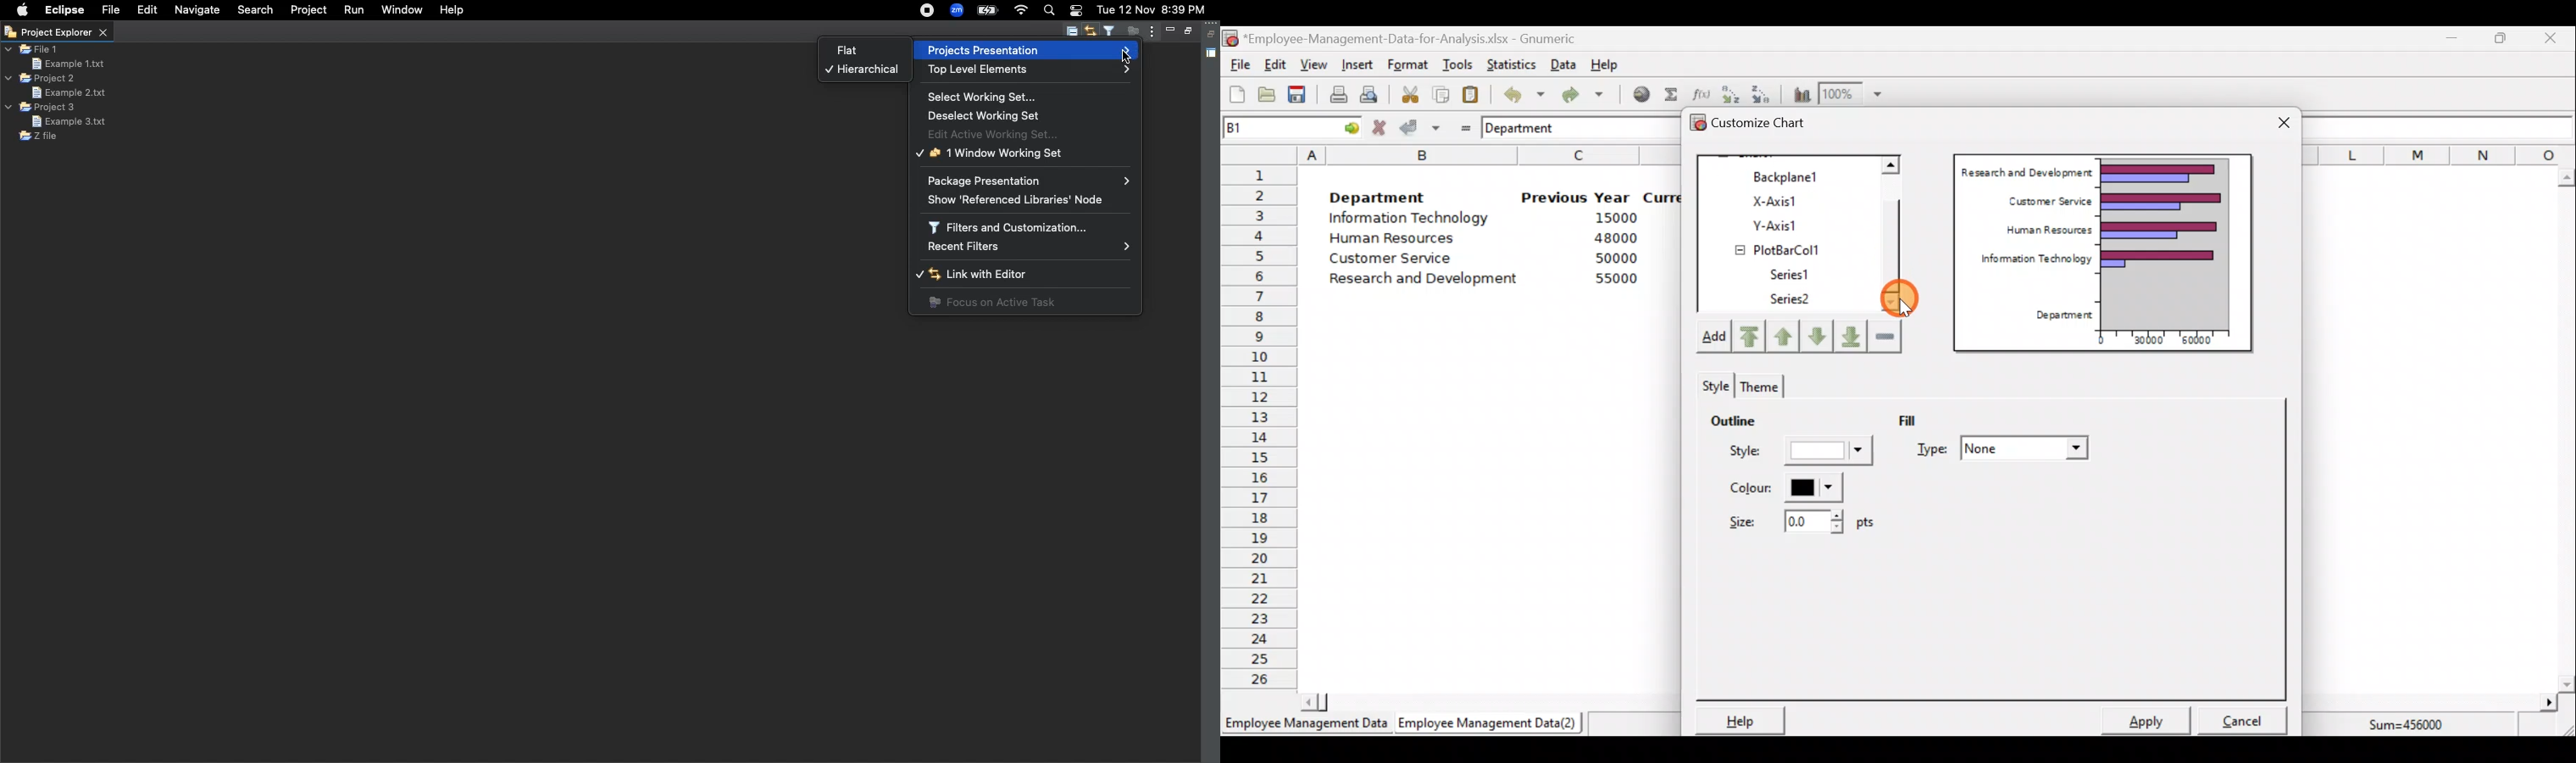 This screenshot has width=2576, height=784. Describe the element at coordinates (41, 78) in the screenshot. I see `Project 2` at that location.